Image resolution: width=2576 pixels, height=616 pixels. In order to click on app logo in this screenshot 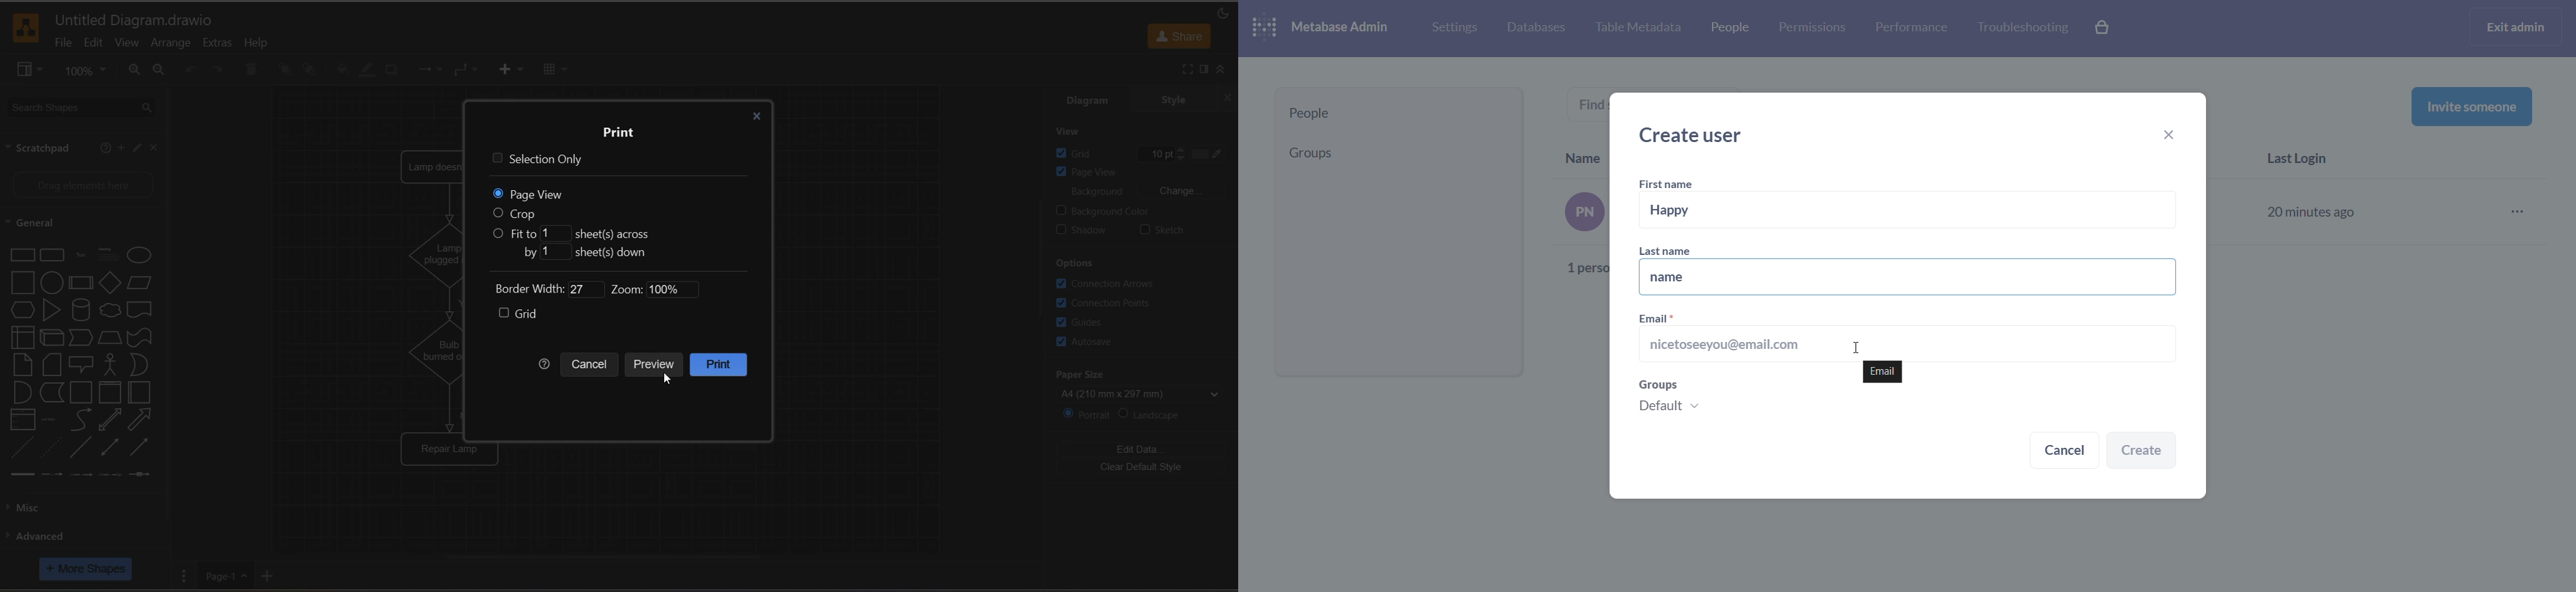, I will do `click(26, 28)`.